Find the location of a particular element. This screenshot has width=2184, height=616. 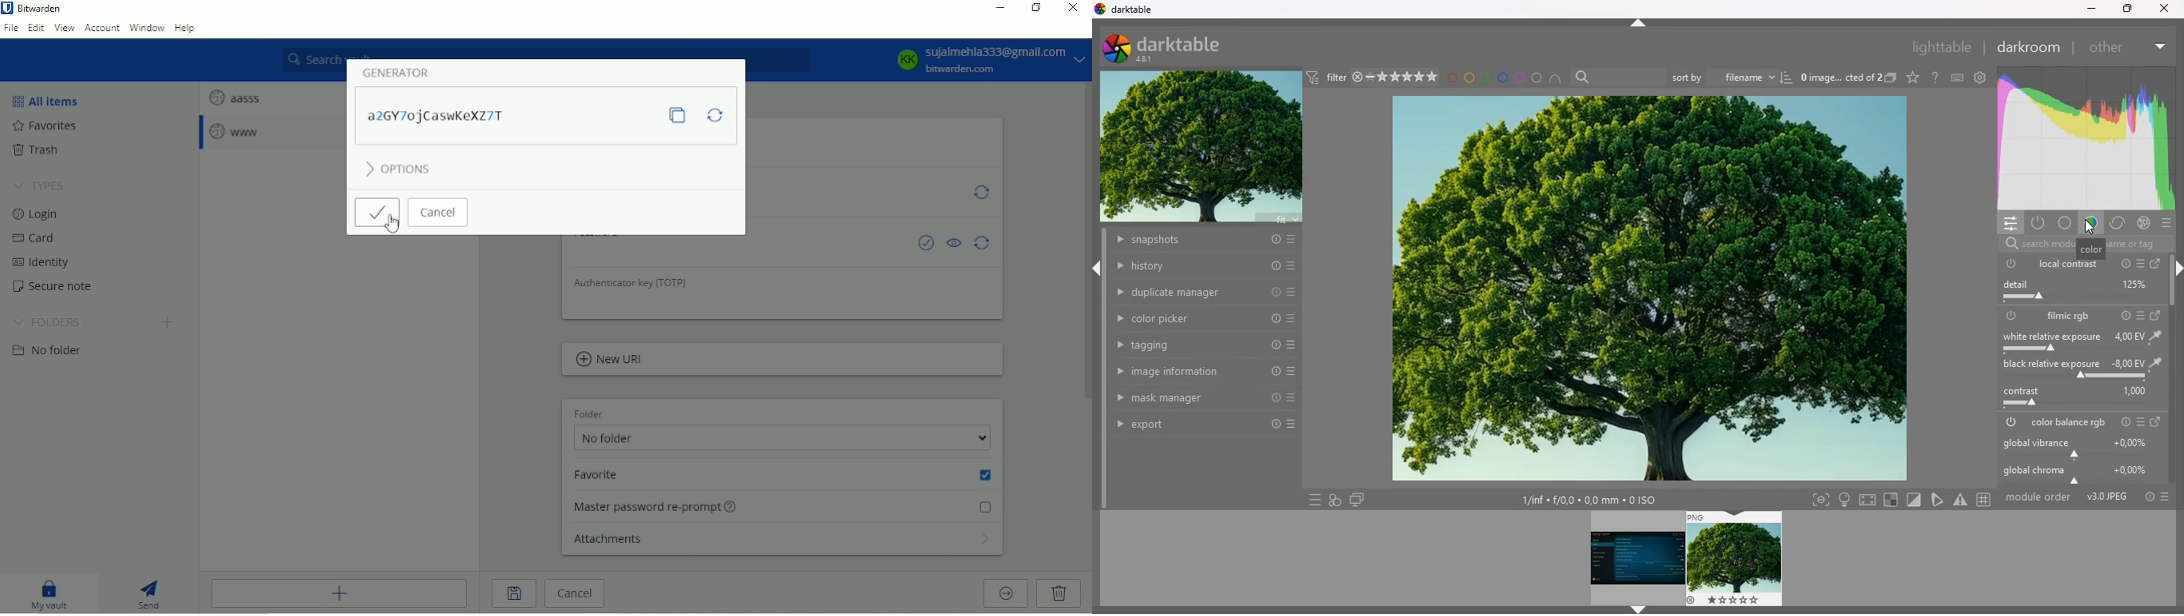

Send is located at coordinates (152, 594).